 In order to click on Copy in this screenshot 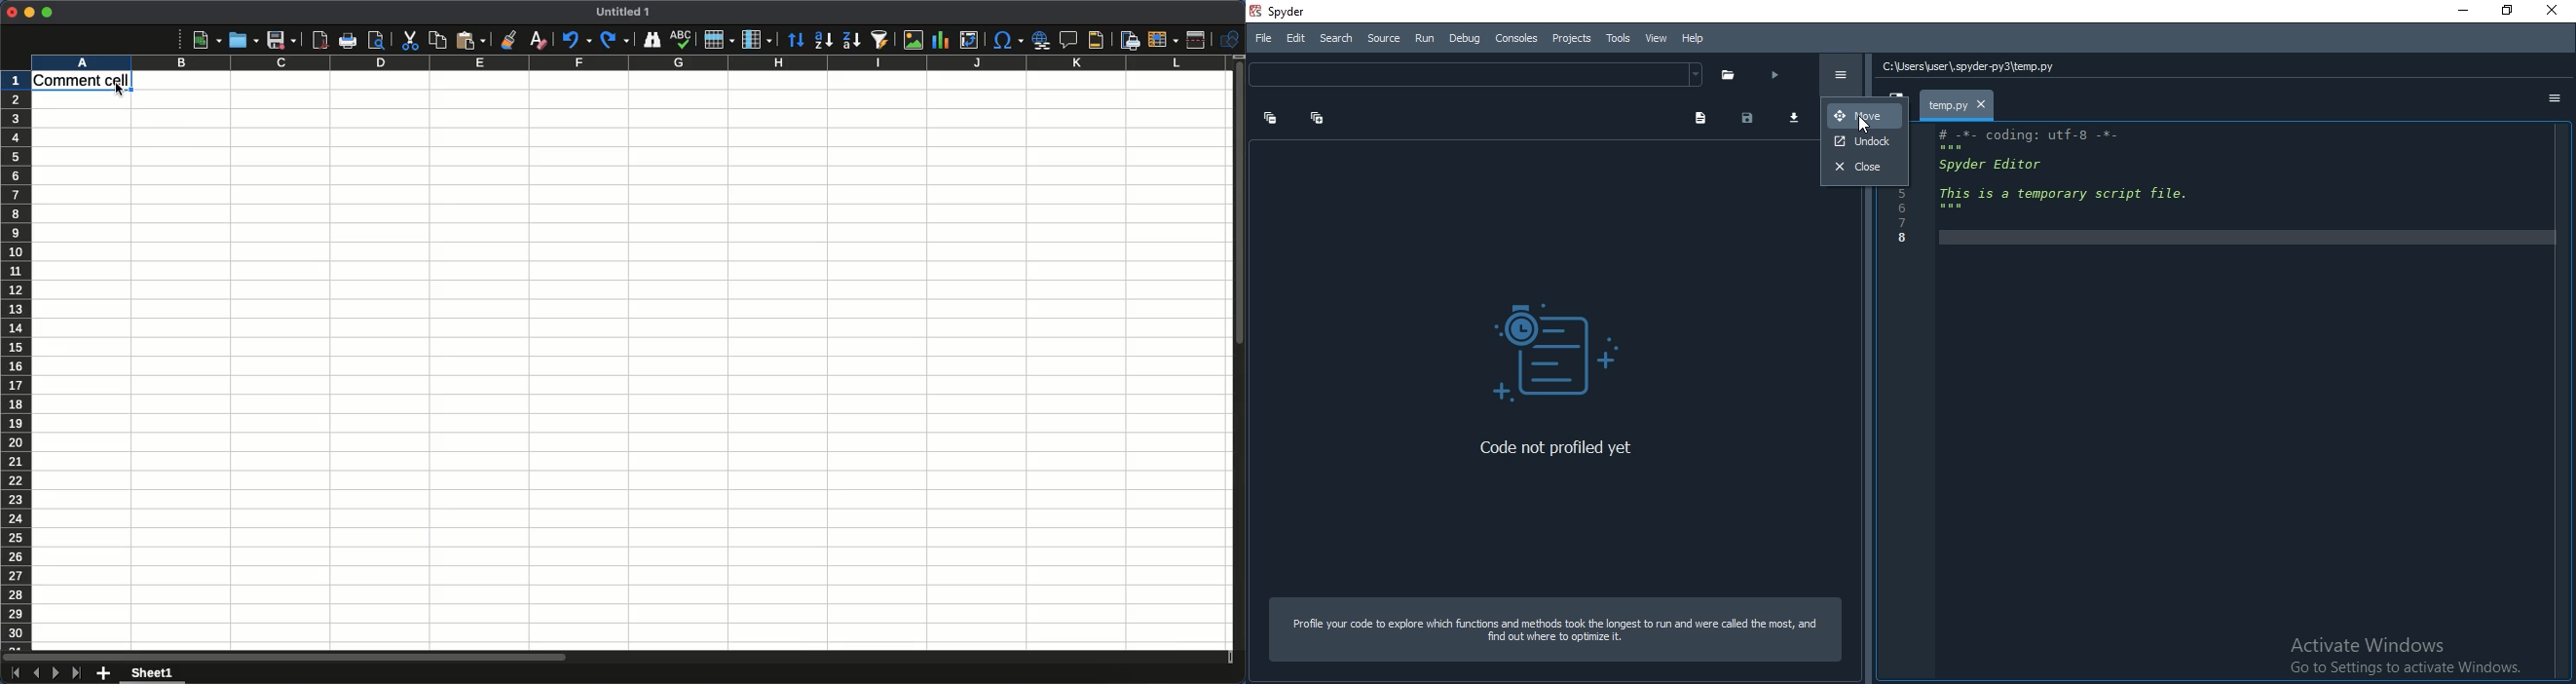, I will do `click(439, 39)`.